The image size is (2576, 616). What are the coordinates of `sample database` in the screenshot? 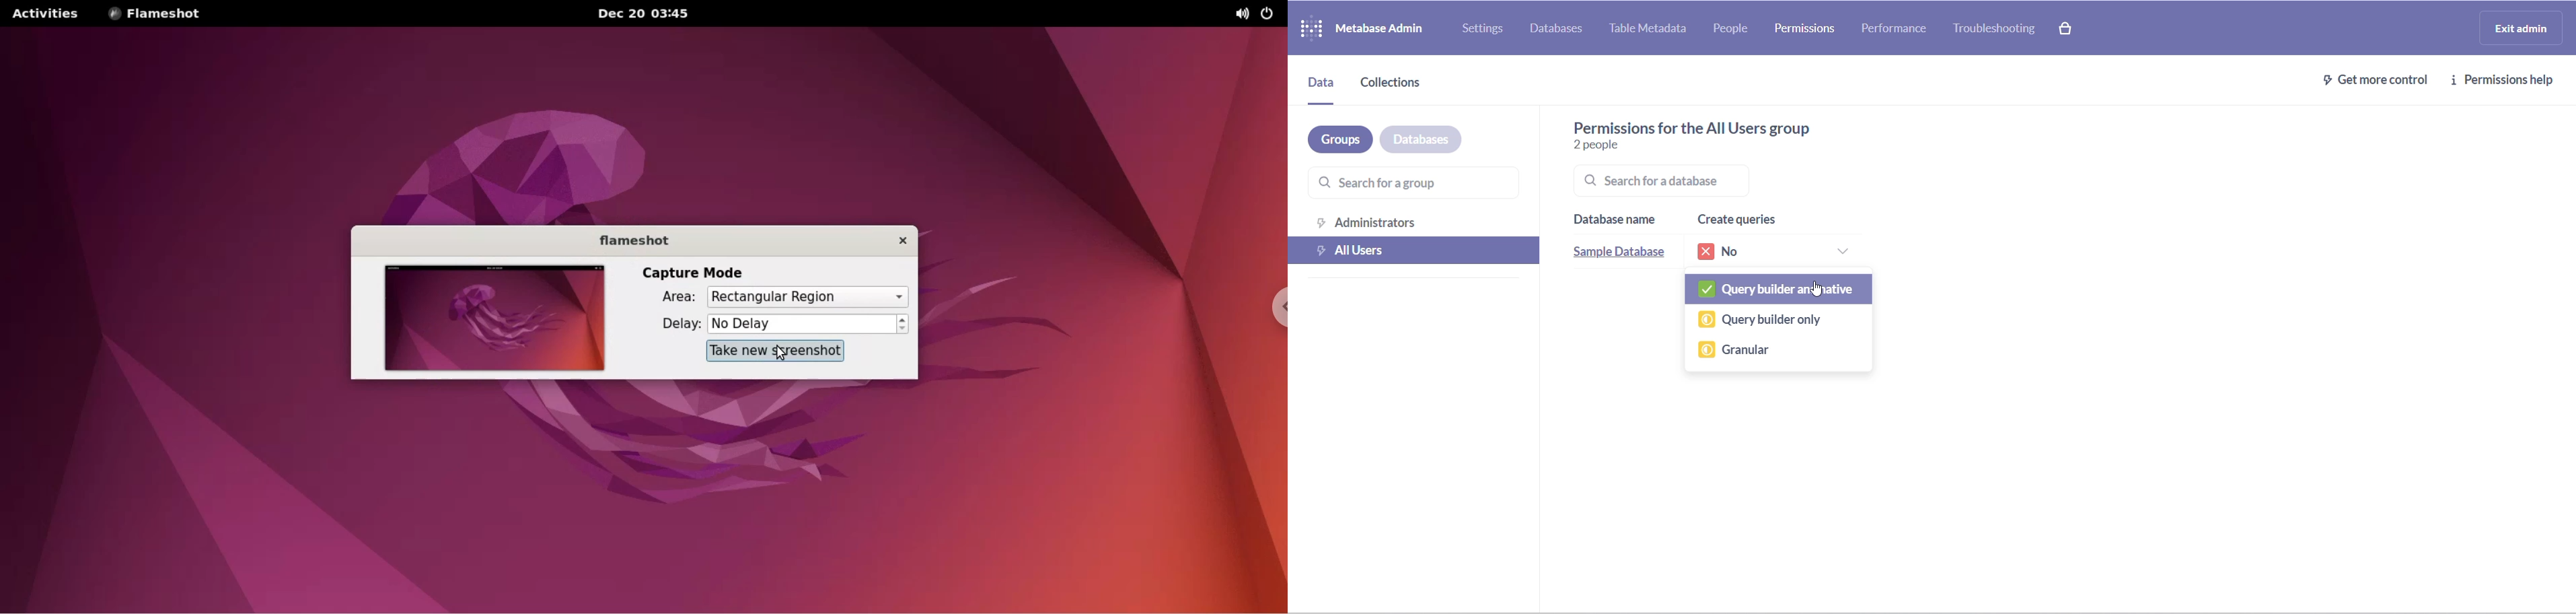 It's located at (1625, 255).